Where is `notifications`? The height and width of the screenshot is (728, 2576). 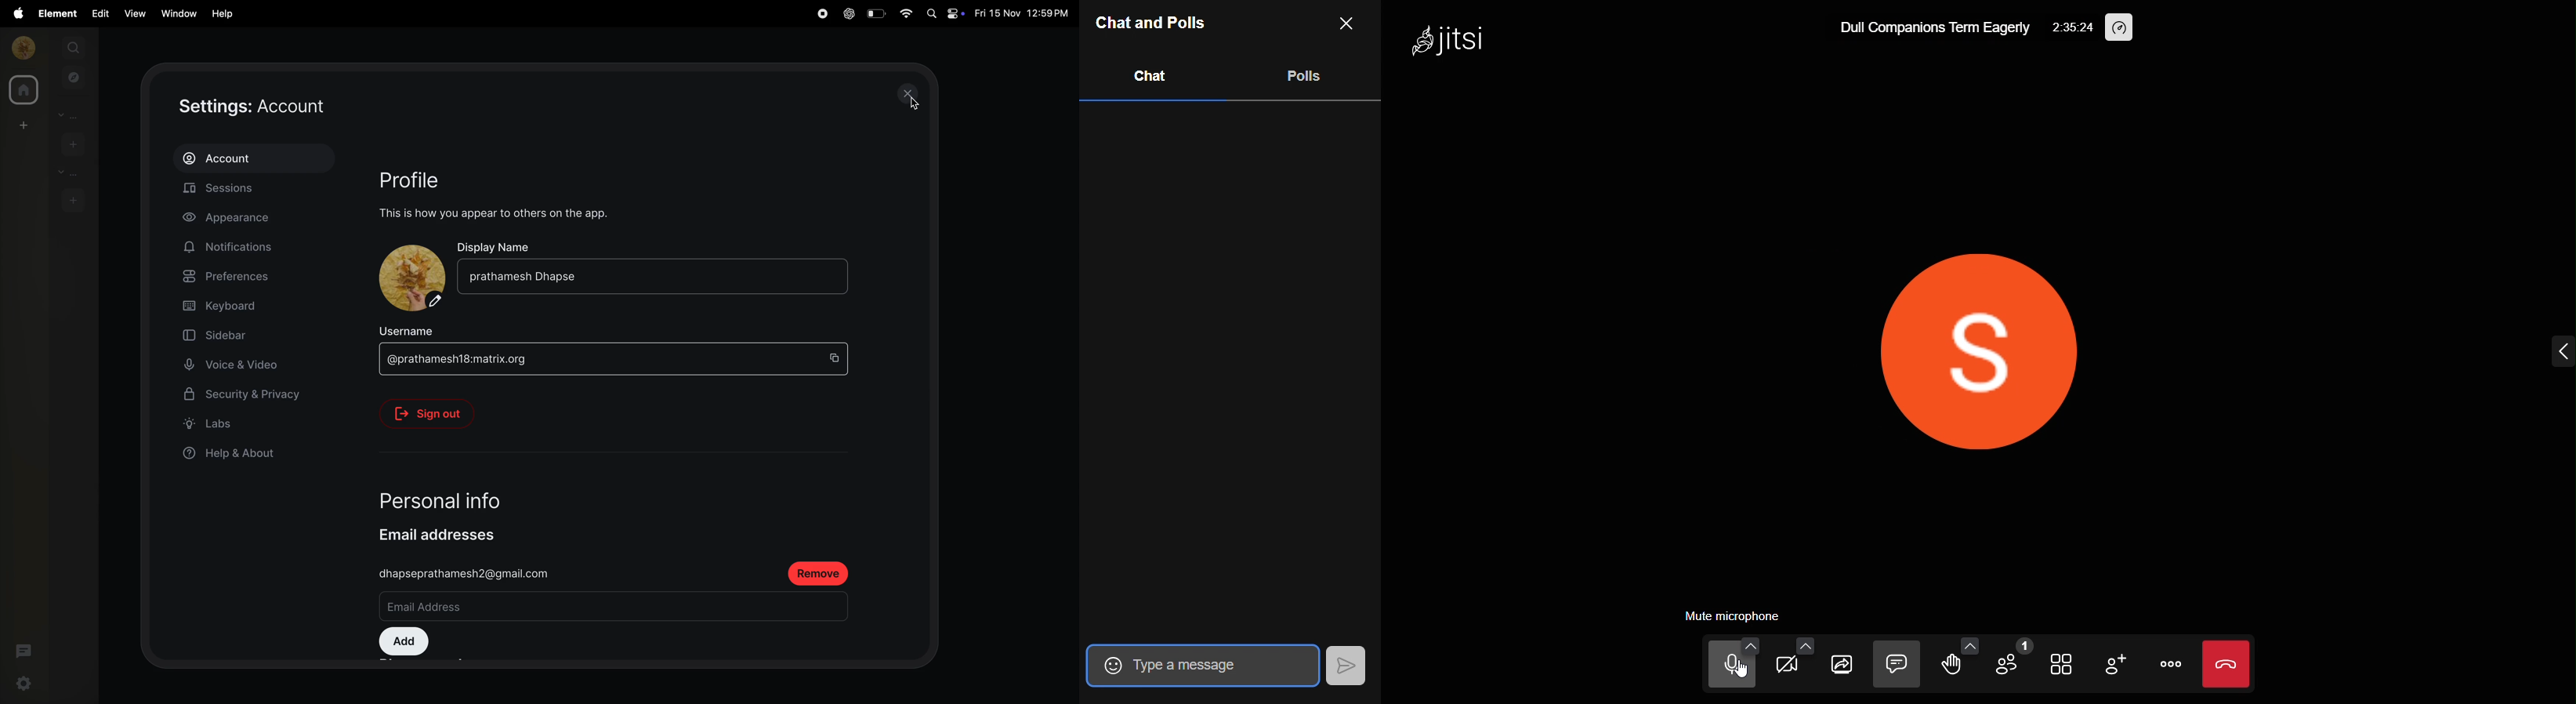
notifications is located at coordinates (232, 247).